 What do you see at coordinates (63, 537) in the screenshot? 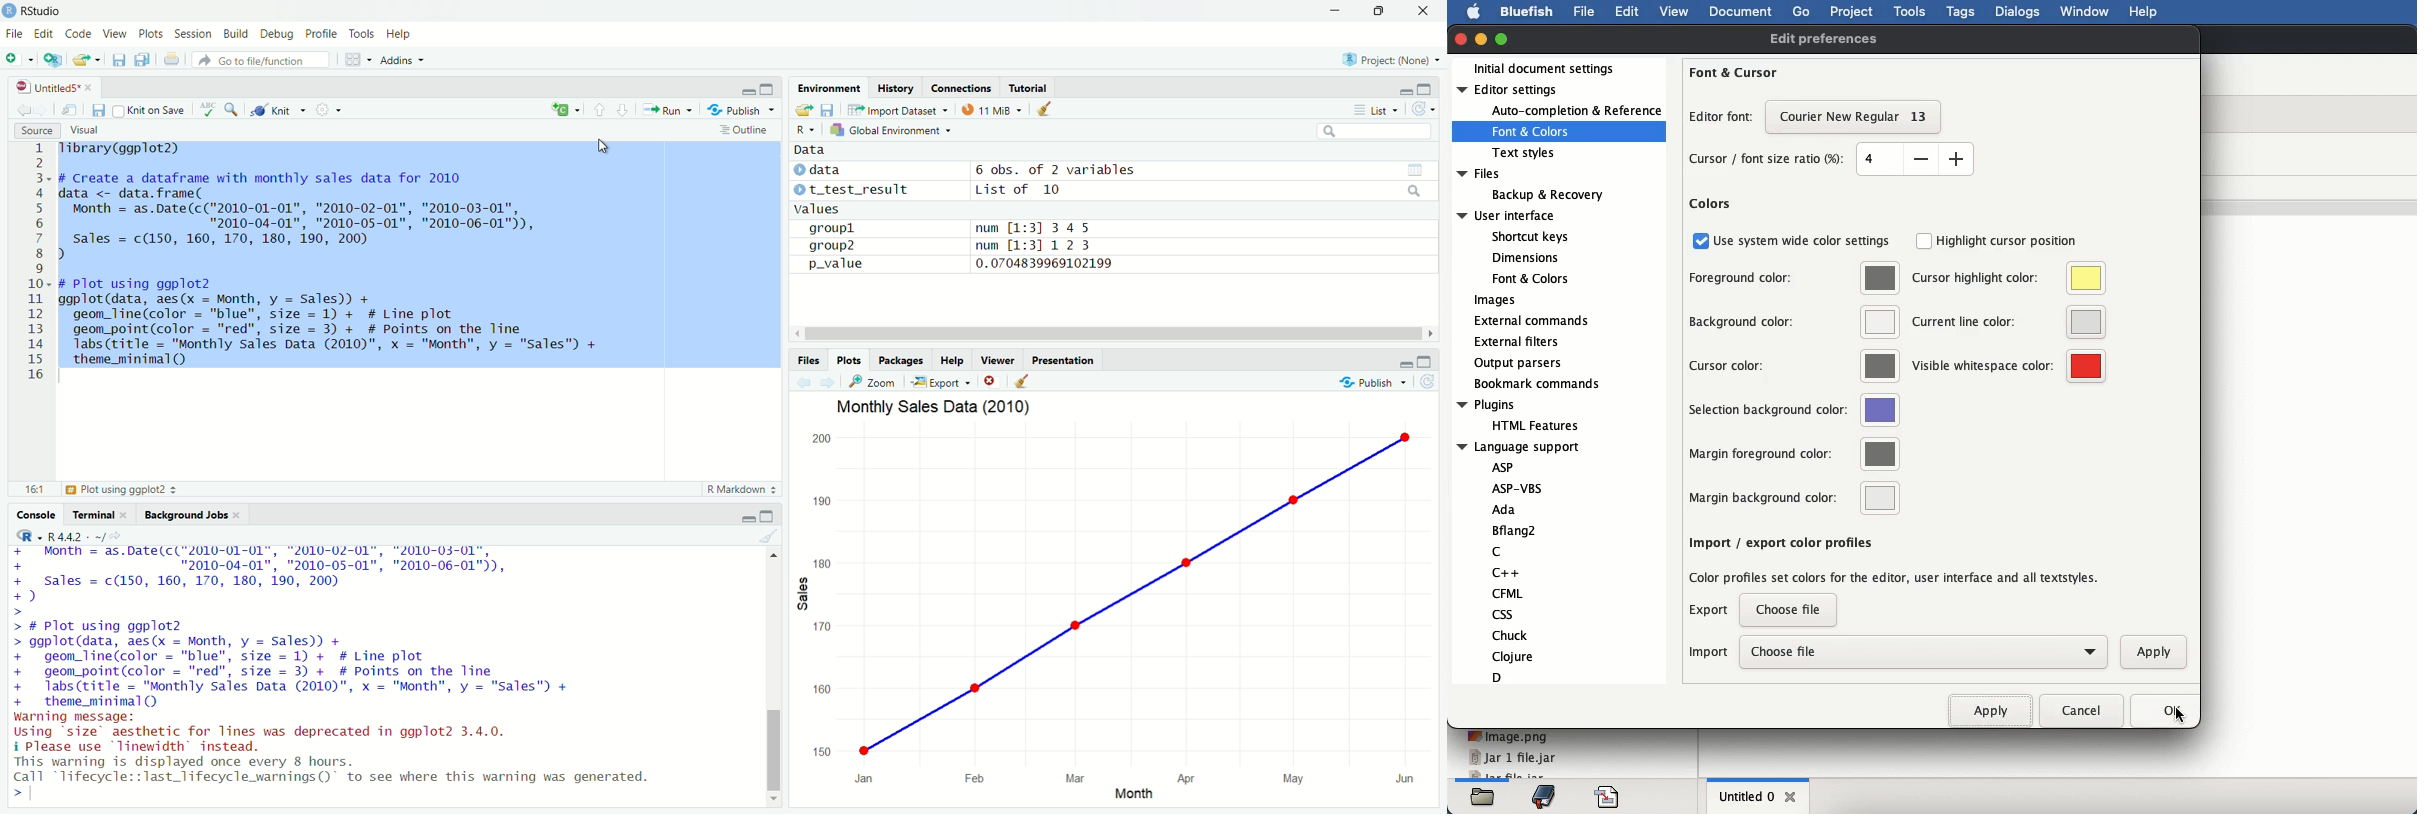
I see `@R -R442- ~/` at bounding box center [63, 537].